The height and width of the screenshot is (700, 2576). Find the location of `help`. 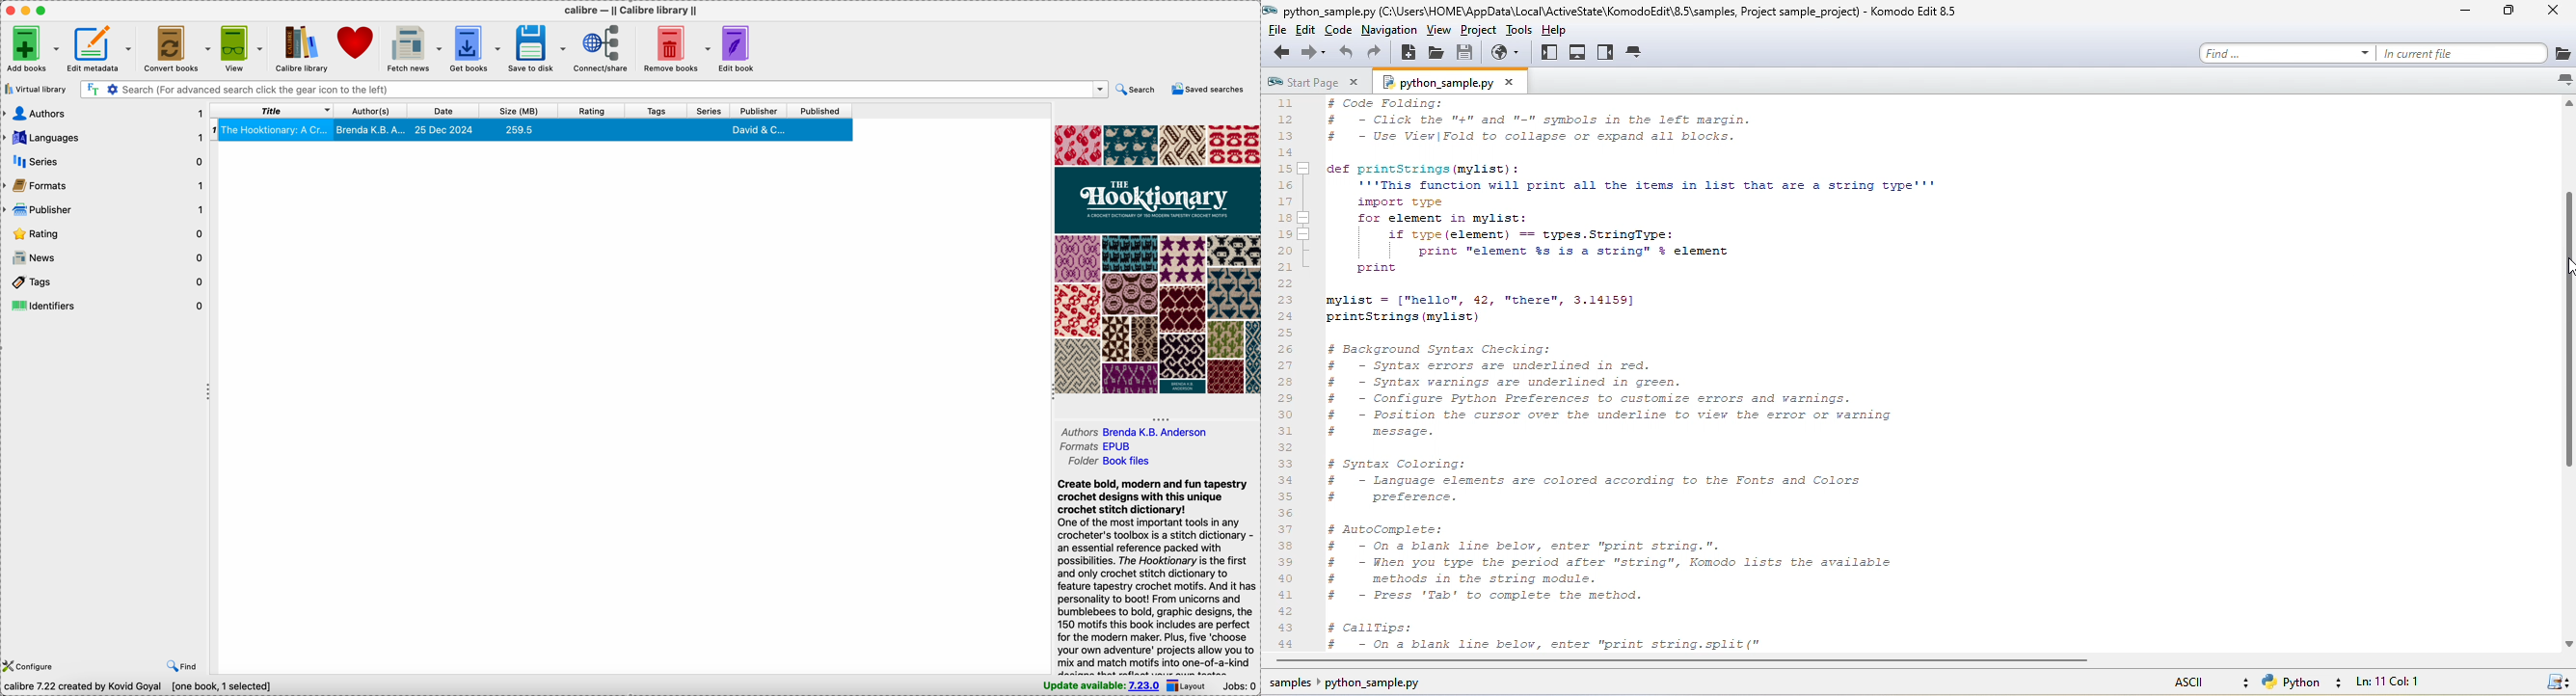

help is located at coordinates (1561, 30).